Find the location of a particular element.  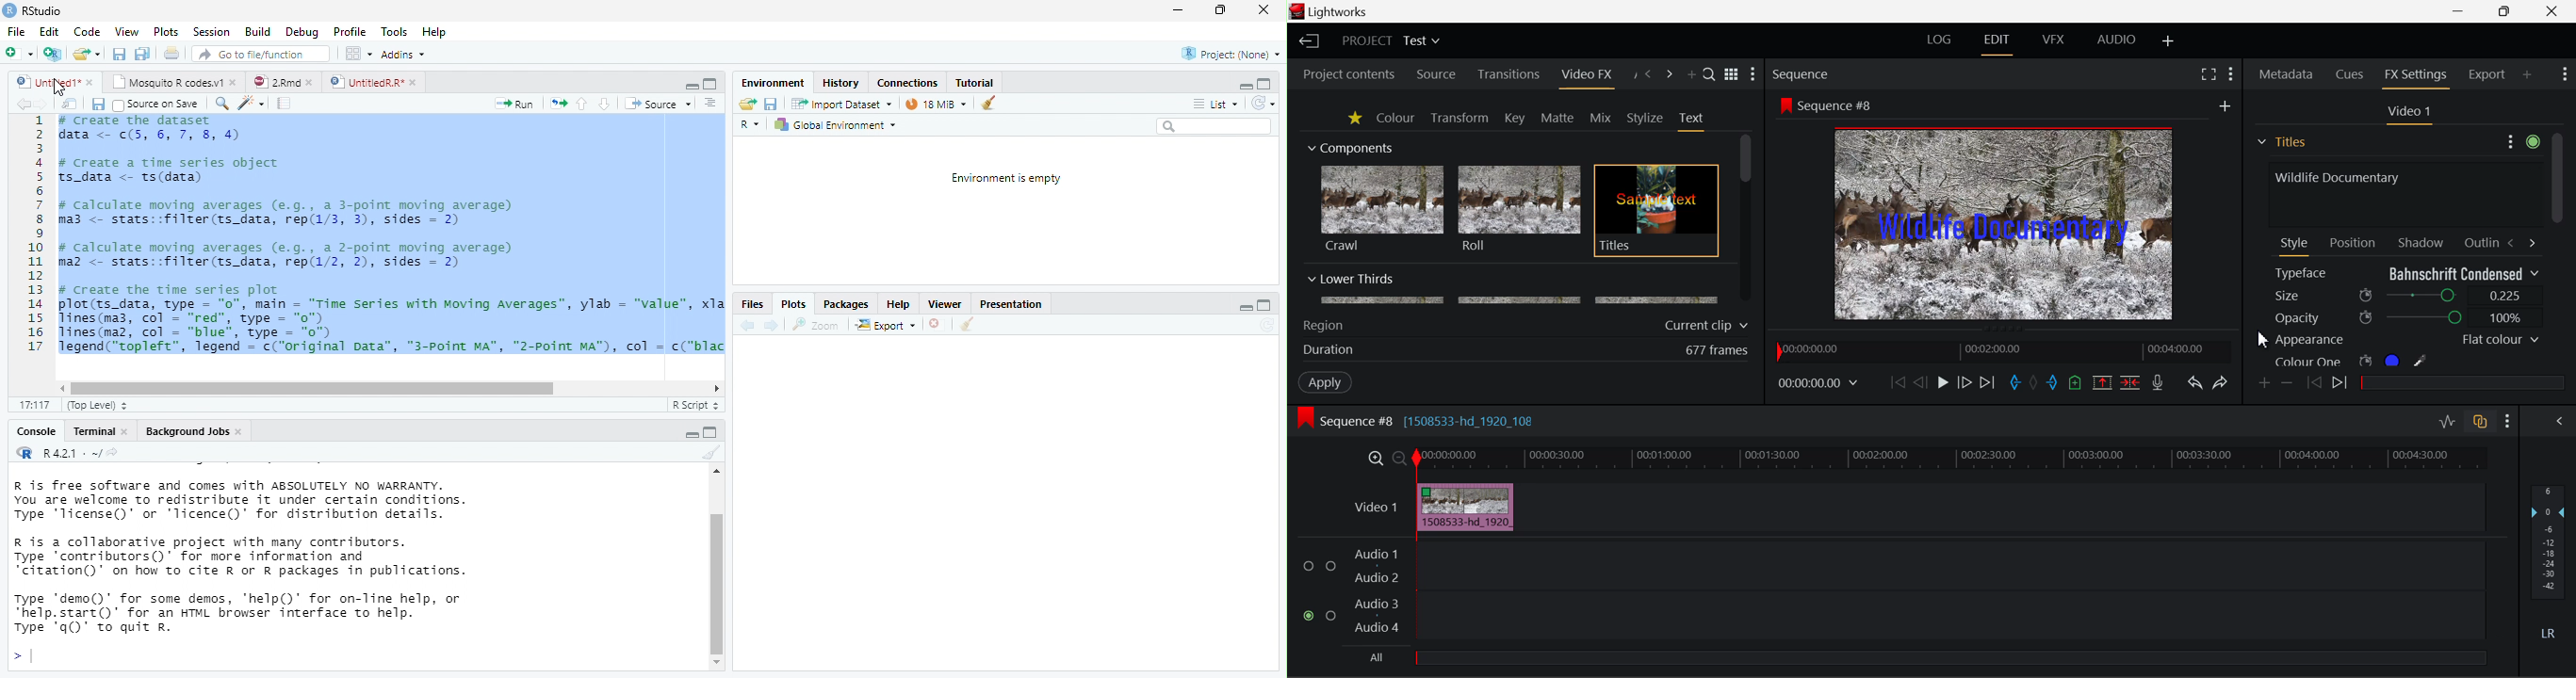

R is located at coordinates (23, 452).